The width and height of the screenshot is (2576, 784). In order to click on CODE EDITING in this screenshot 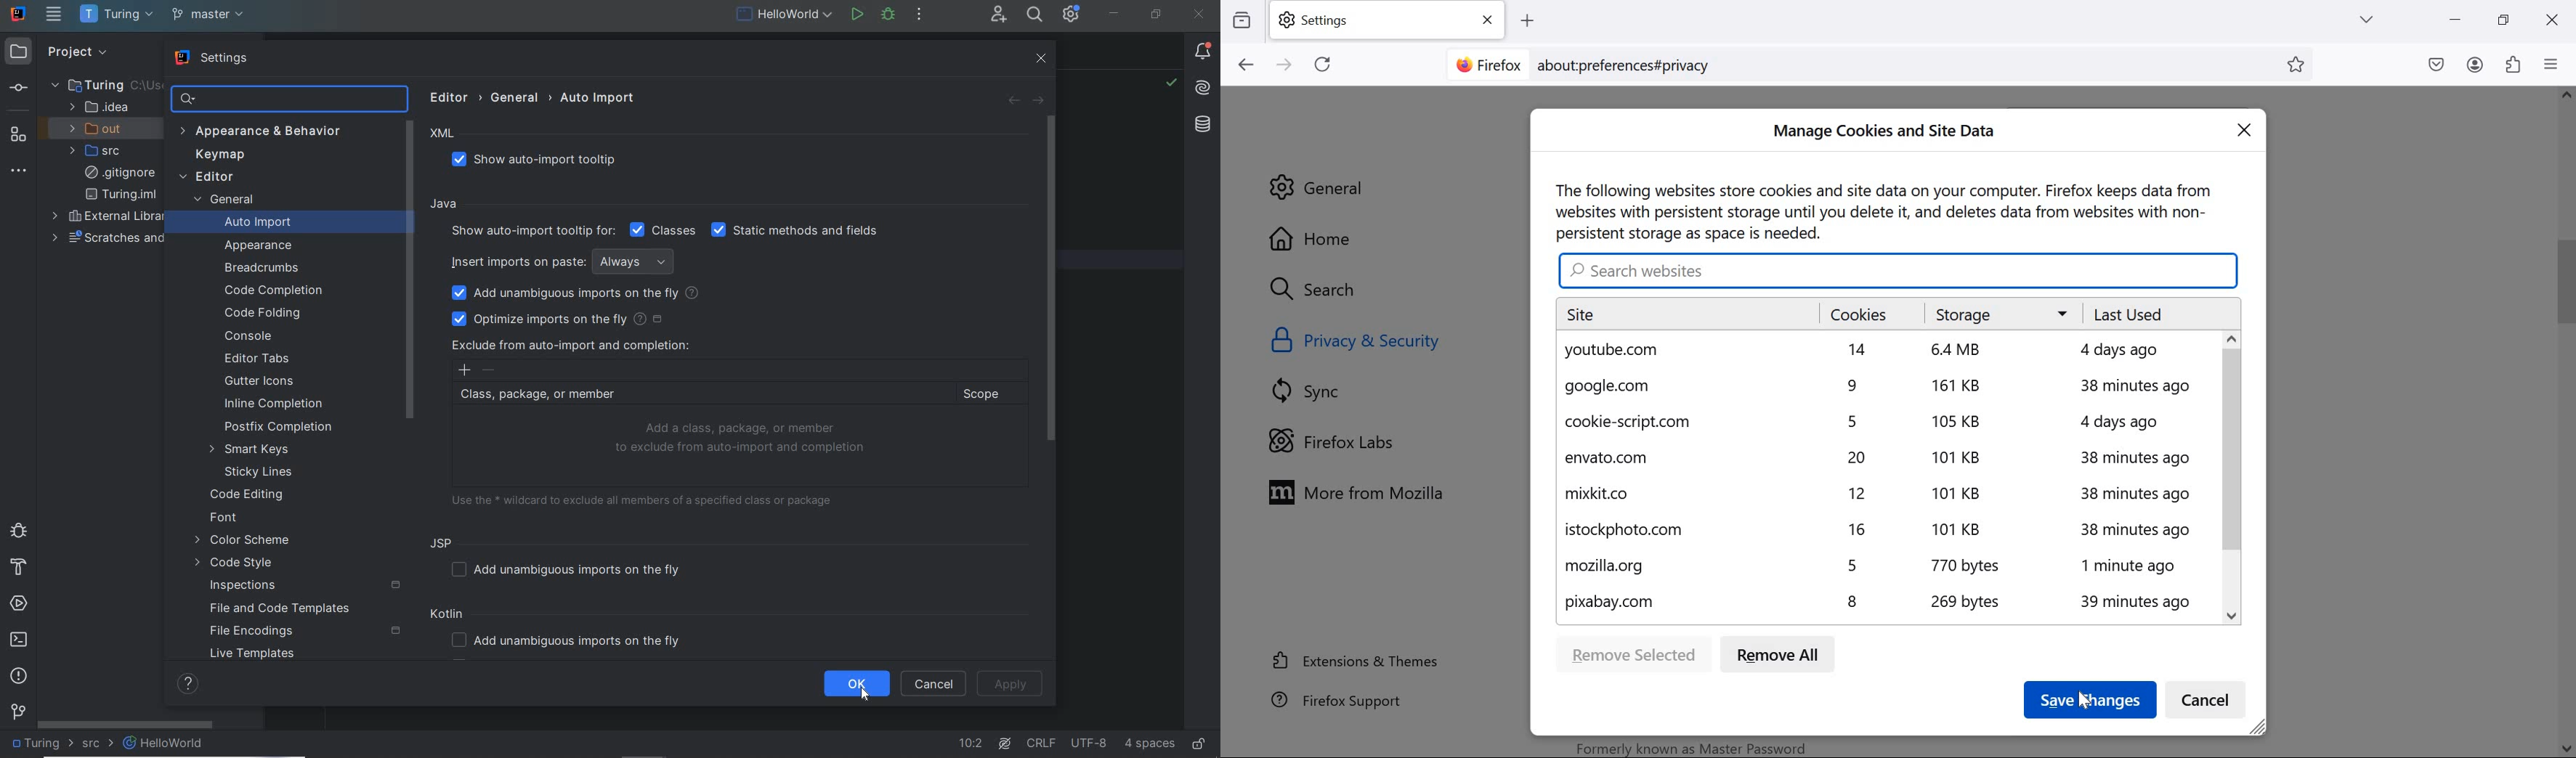, I will do `click(248, 493)`.